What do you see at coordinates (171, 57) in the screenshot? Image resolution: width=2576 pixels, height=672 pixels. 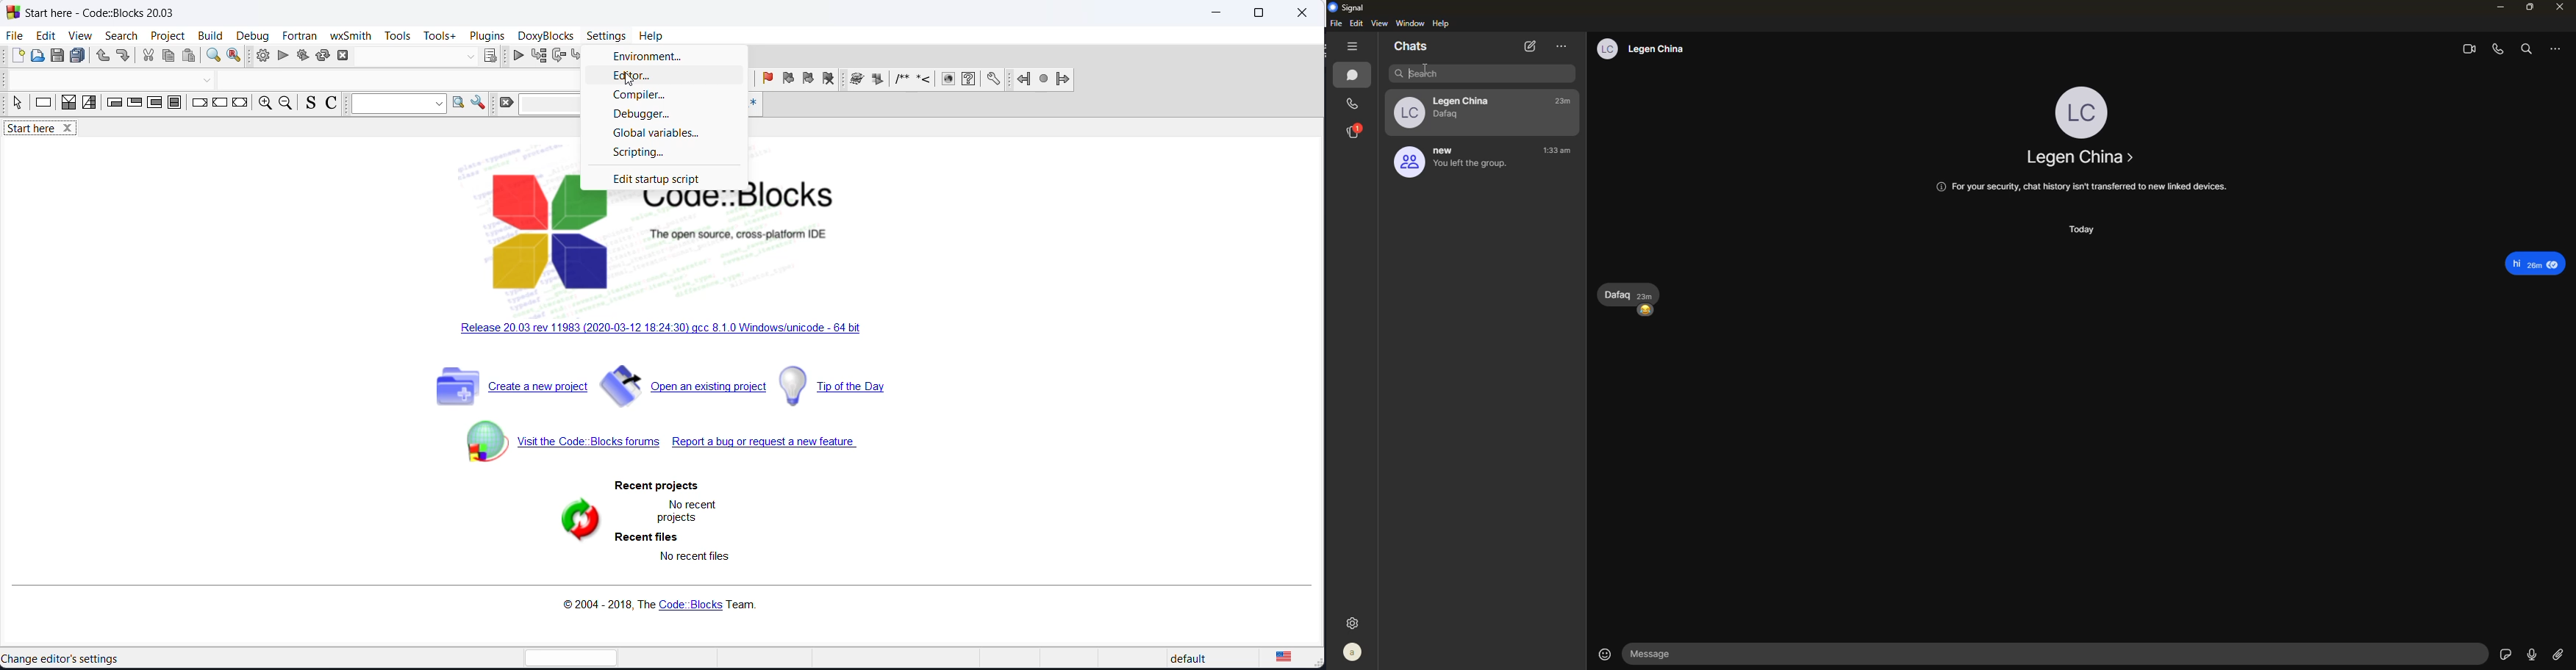 I see `copy` at bounding box center [171, 57].